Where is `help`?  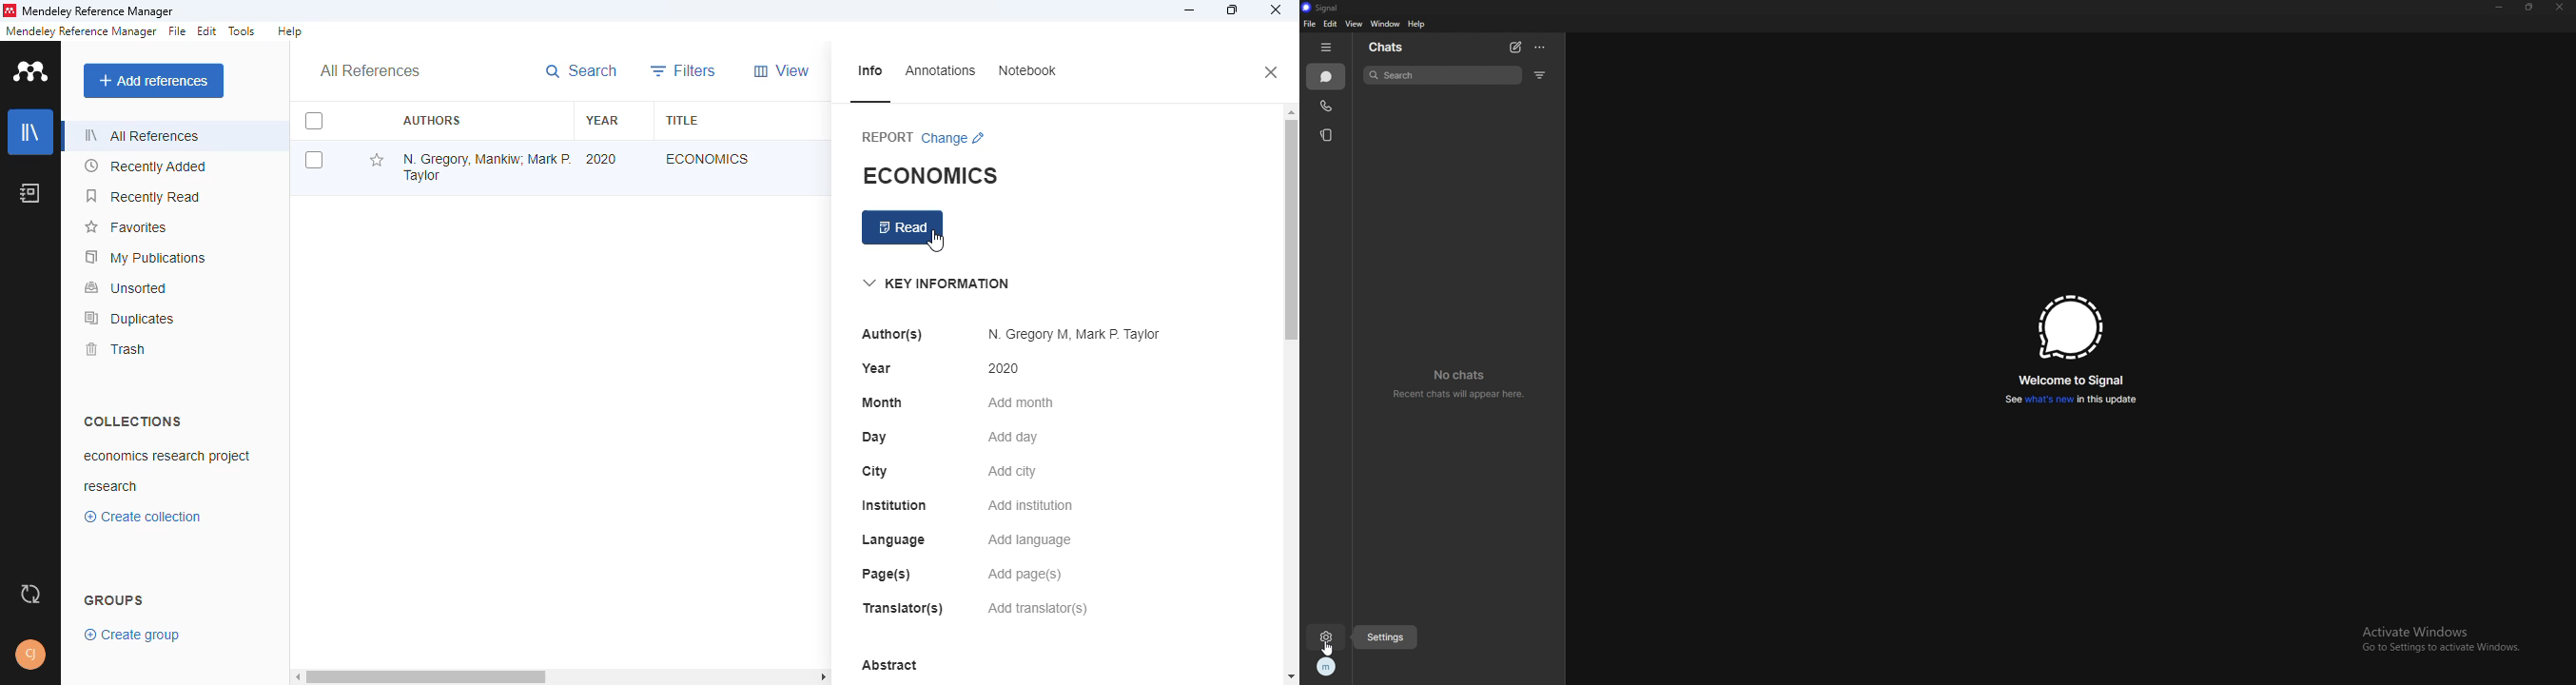 help is located at coordinates (1417, 25).